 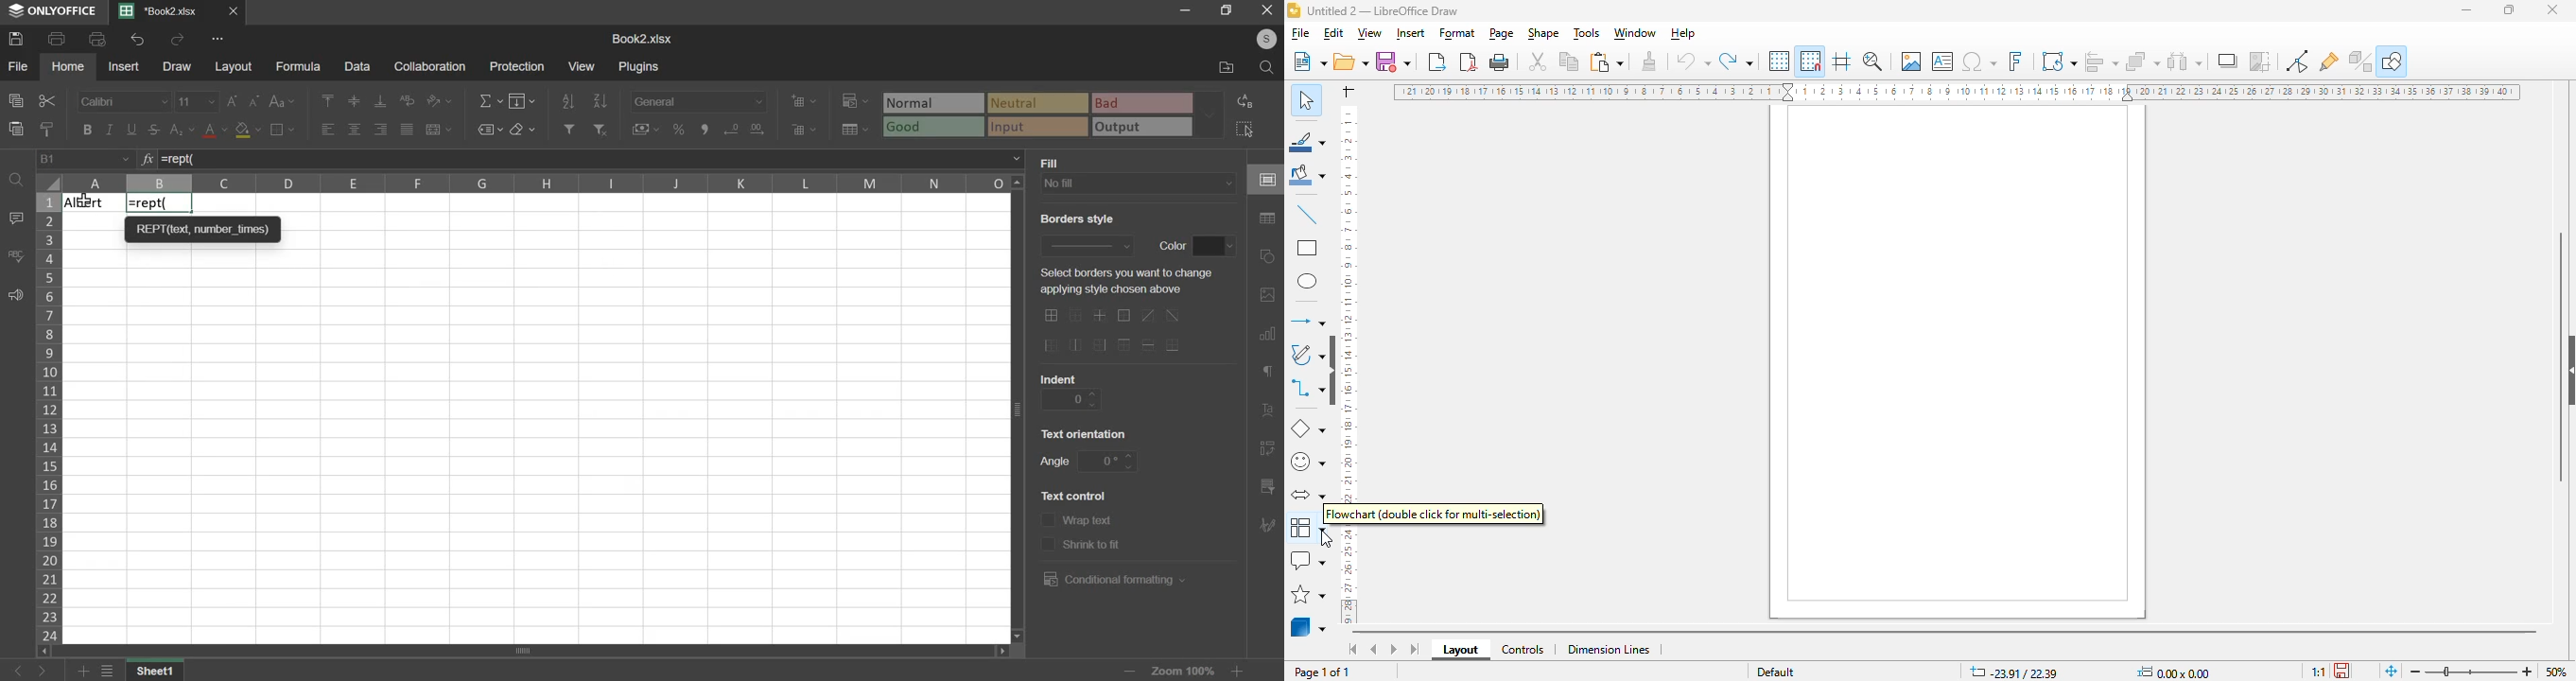 I want to click on cursor, so click(x=1325, y=540).